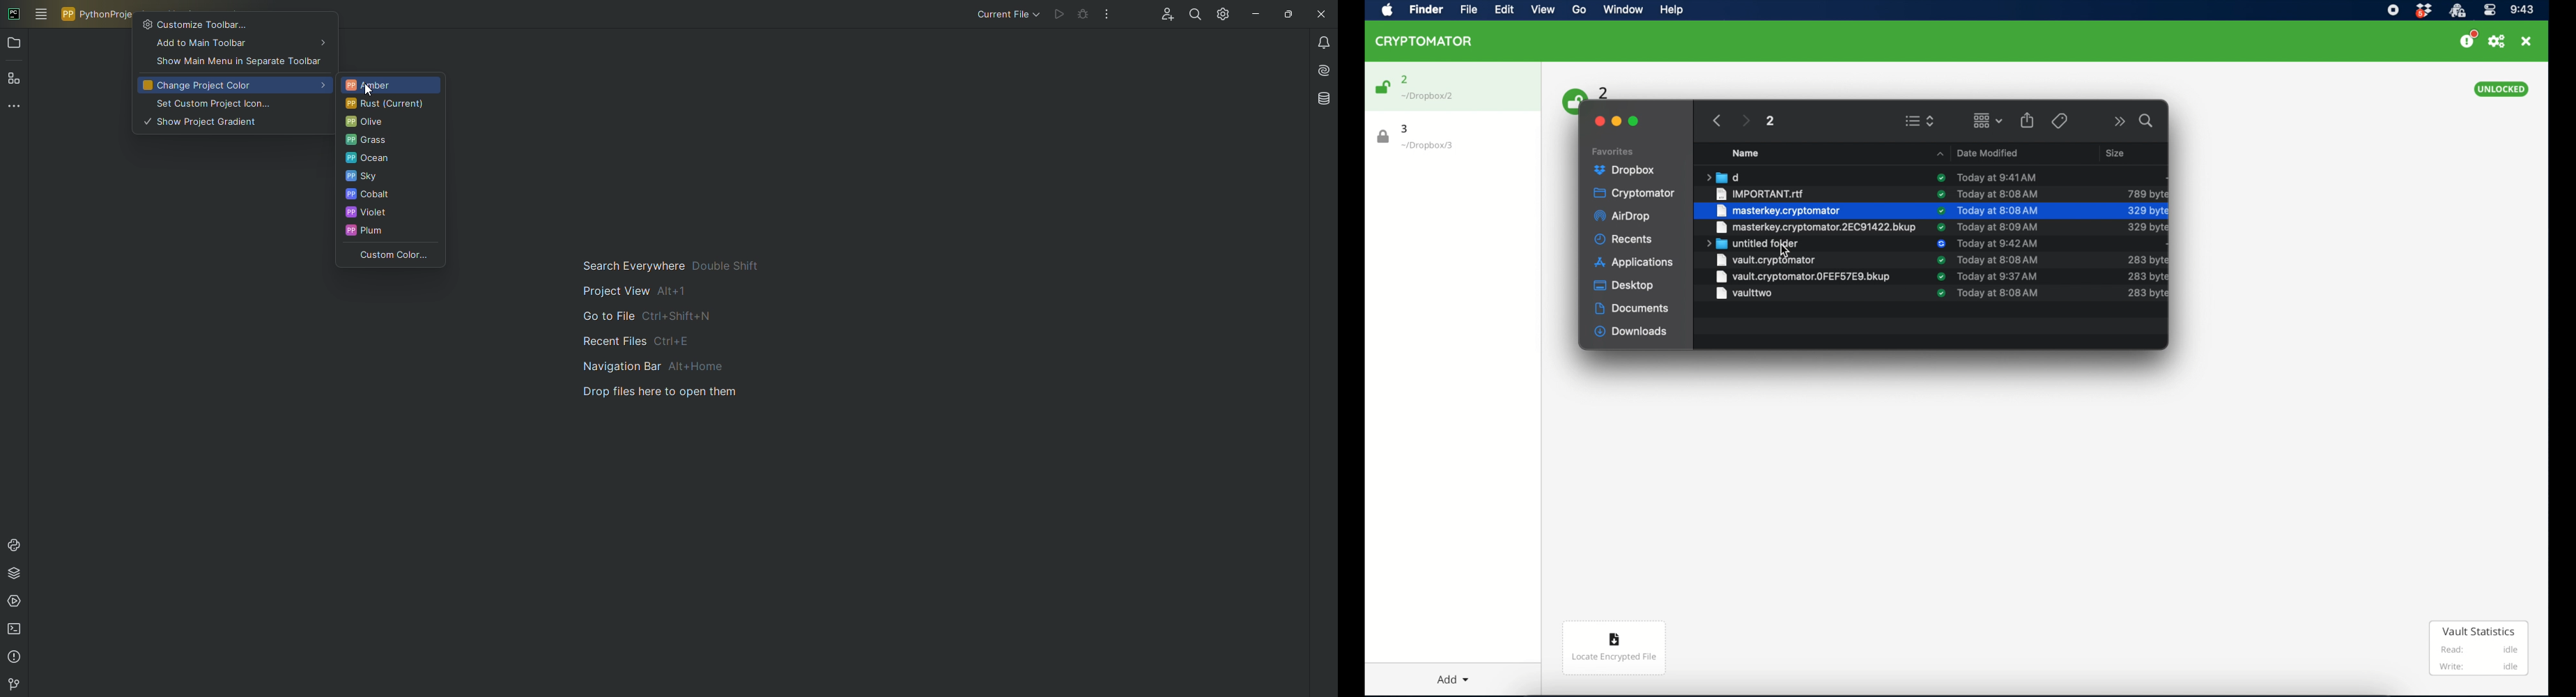 The image size is (2576, 700). I want to click on size, so click(2117, 152).